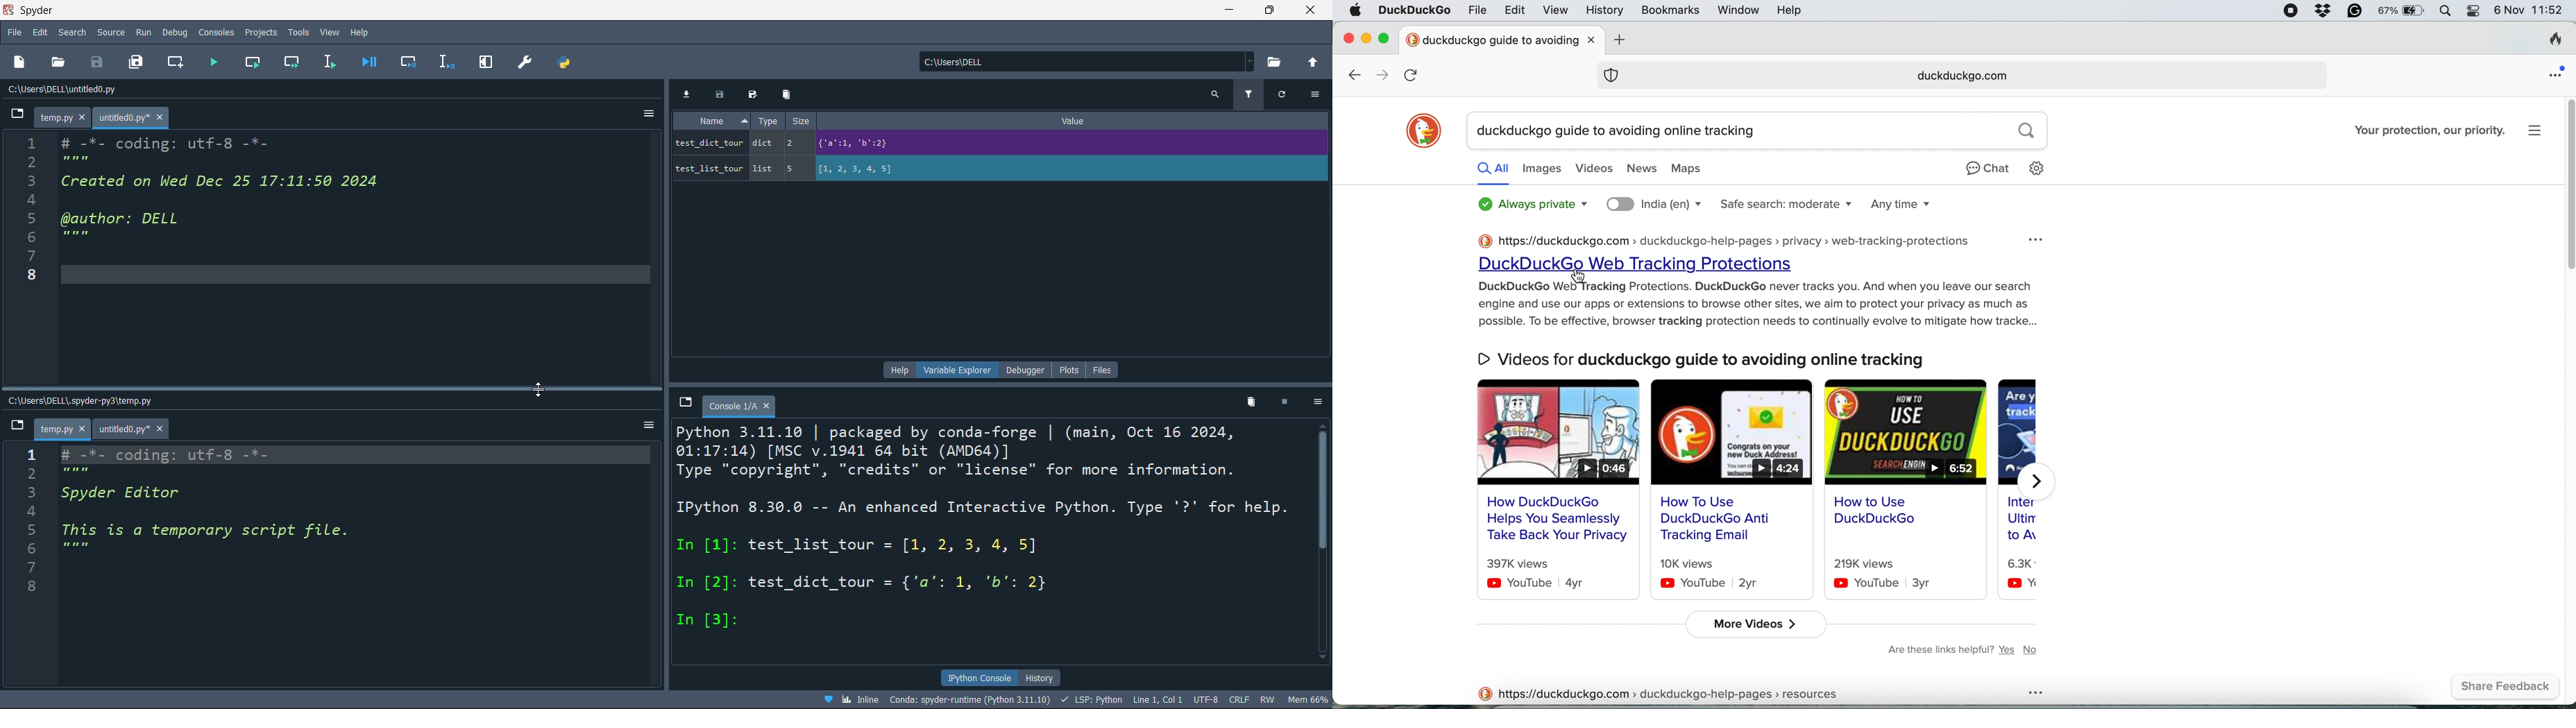 The height and width of the screenshot is (728, 2576). I want to click on Console.1/A, so click(738, 405).